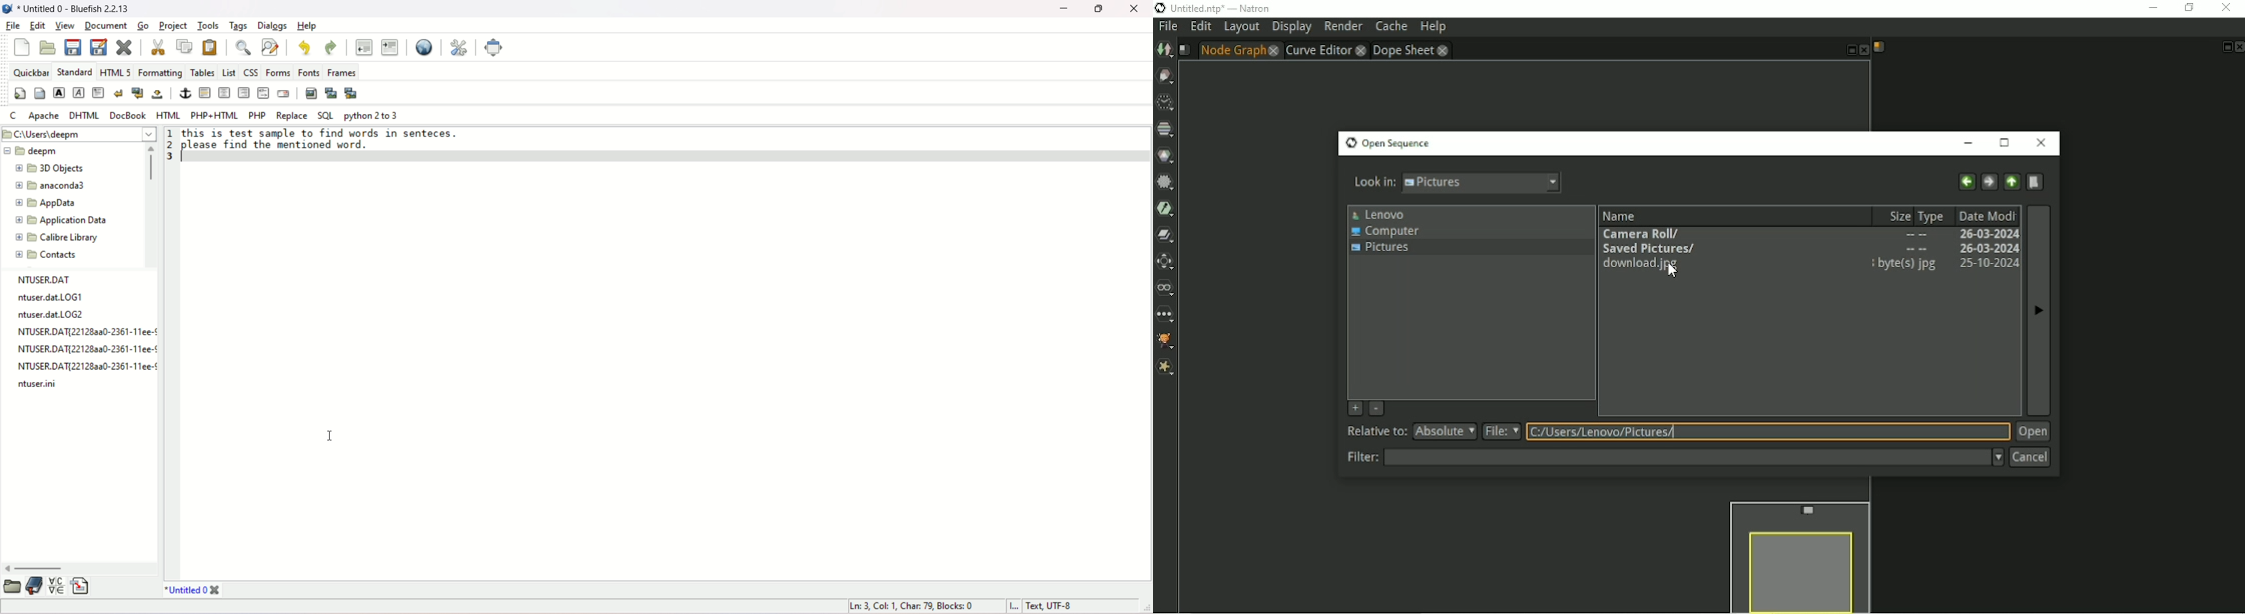 This screenshot has width=2268, height=616. What do you see at coordinates (239, 25) in the screenshot?
I see `tags` at bounding box center [239, 25].